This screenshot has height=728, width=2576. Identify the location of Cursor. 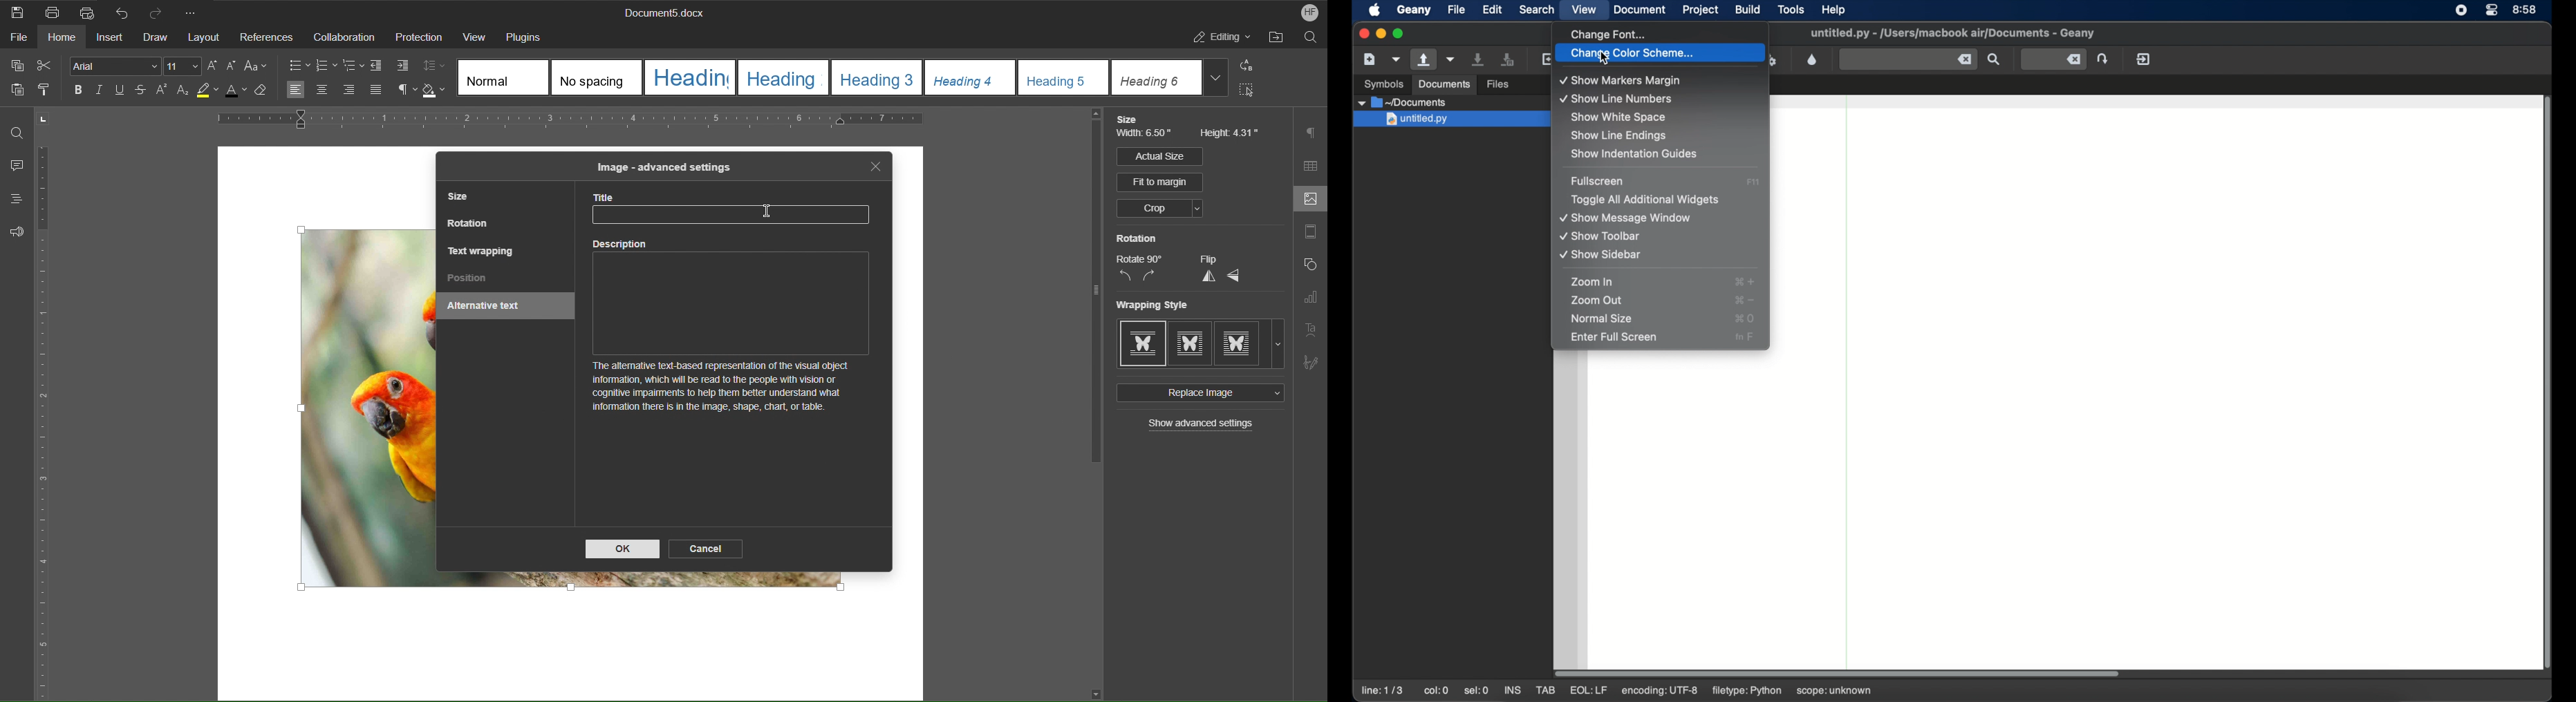
(768, 211).